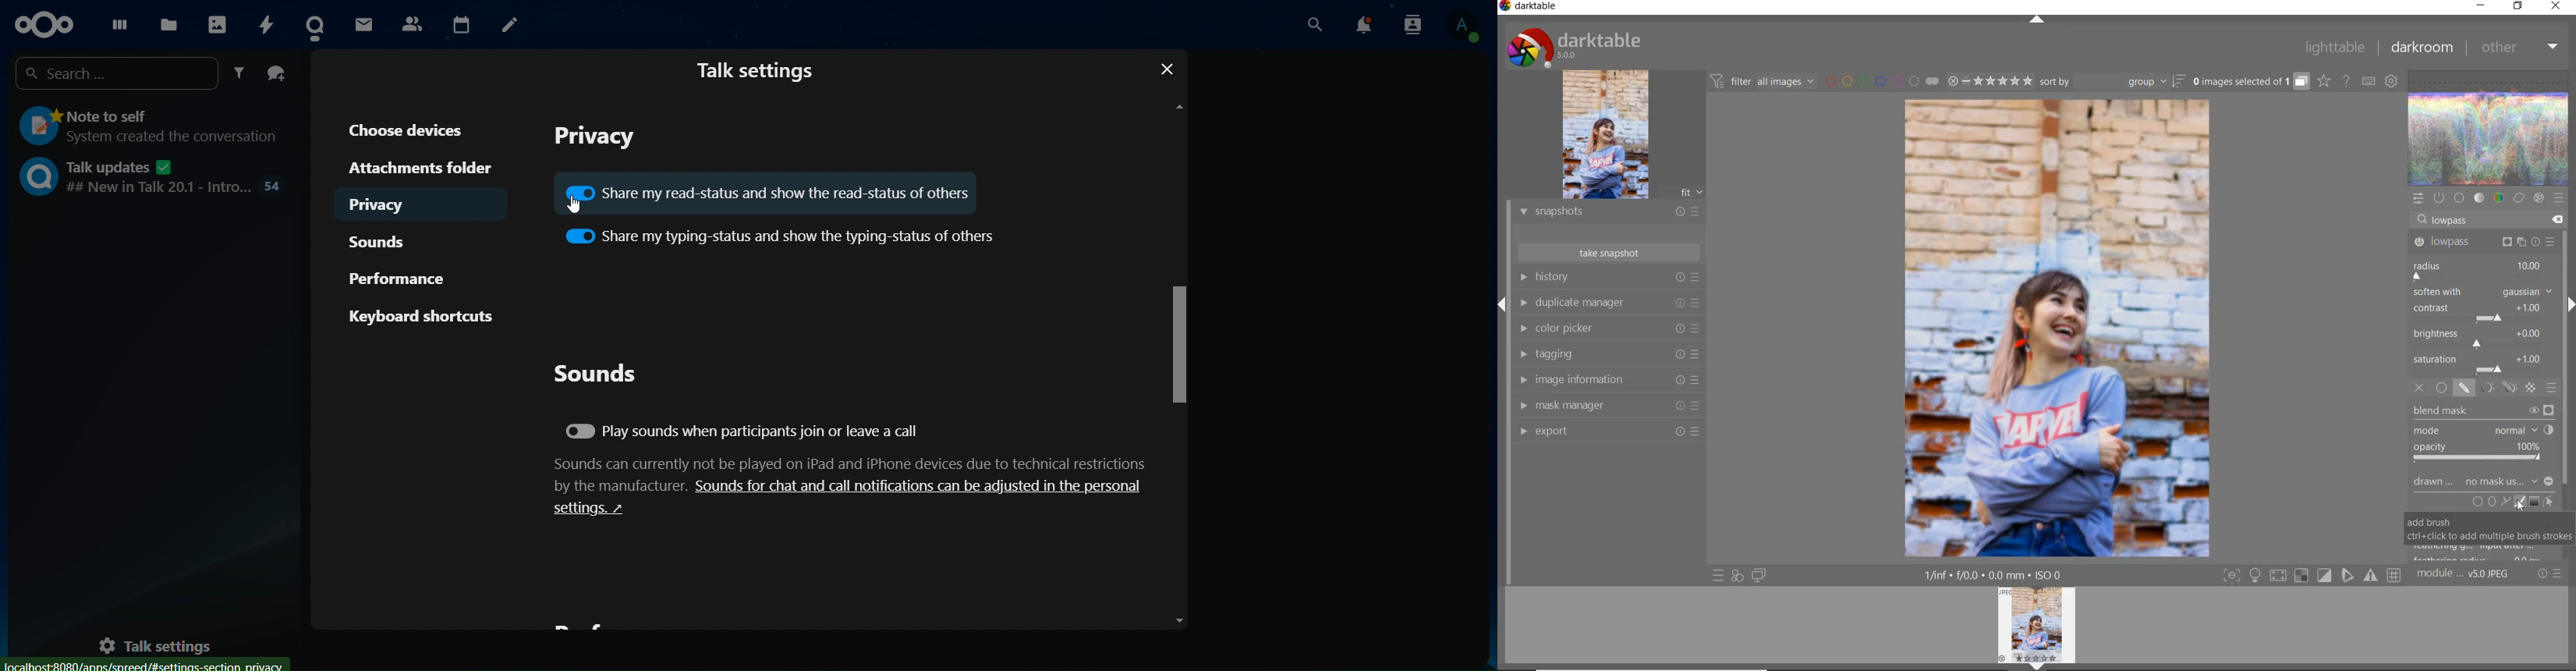  I want to click on scrollbar, so click(2566, 346).